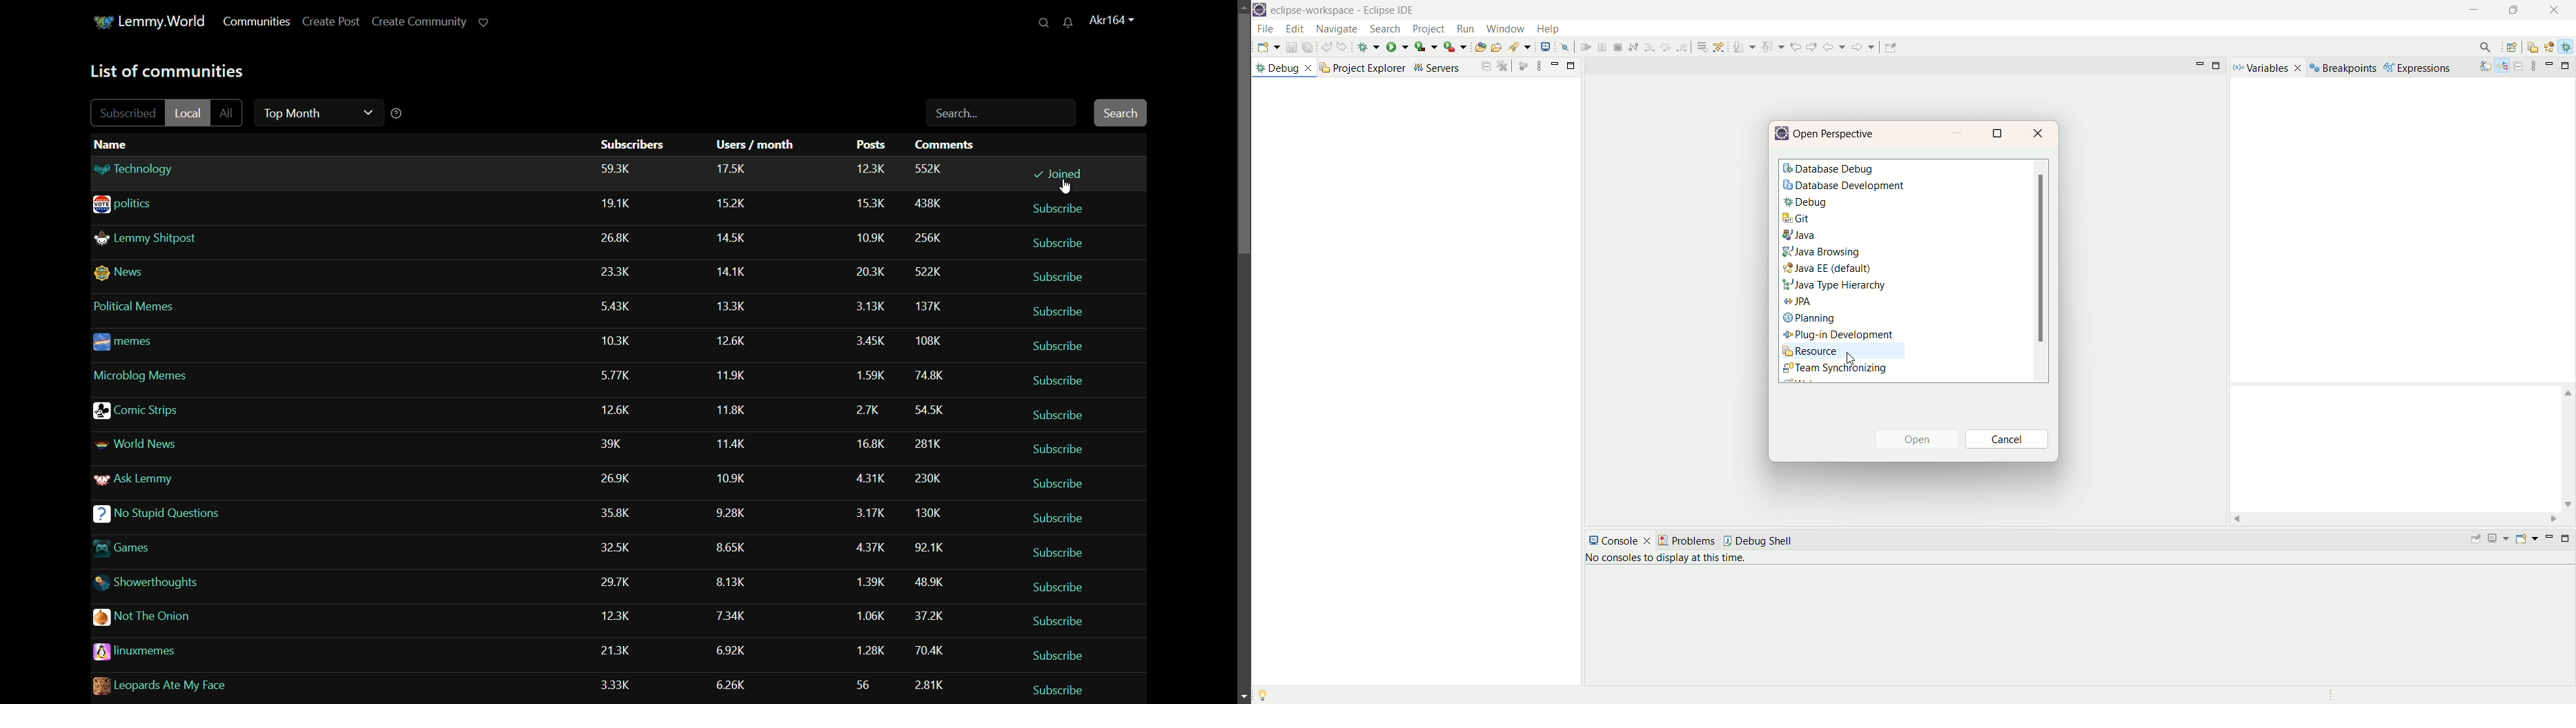 This screenshot has width=2576, height=728. Describe the element at coordinates (927, 615) in the screenshot. I see `comments` at that location.